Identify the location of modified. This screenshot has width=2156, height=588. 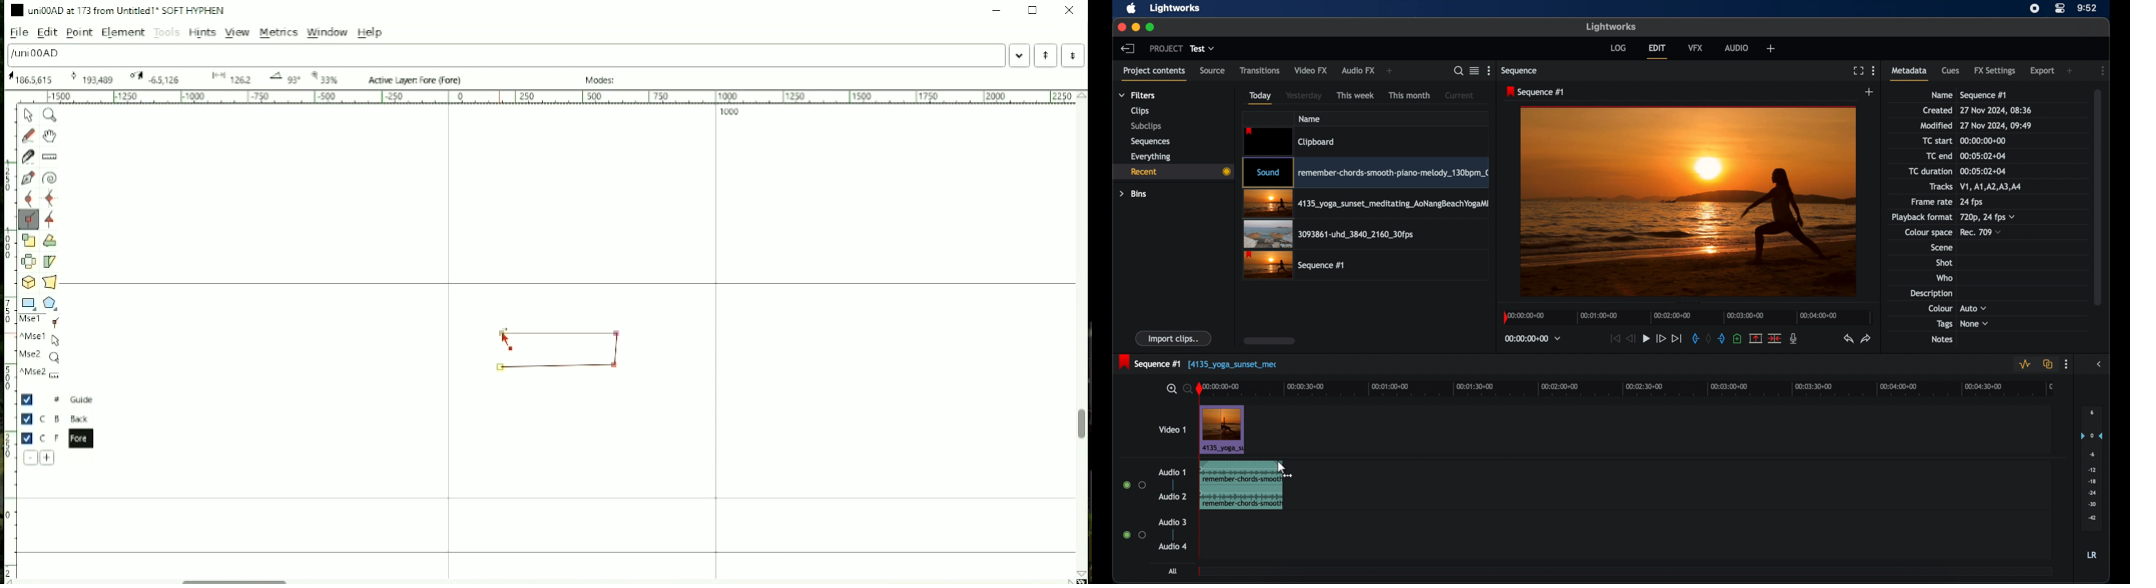
(1936, 125).